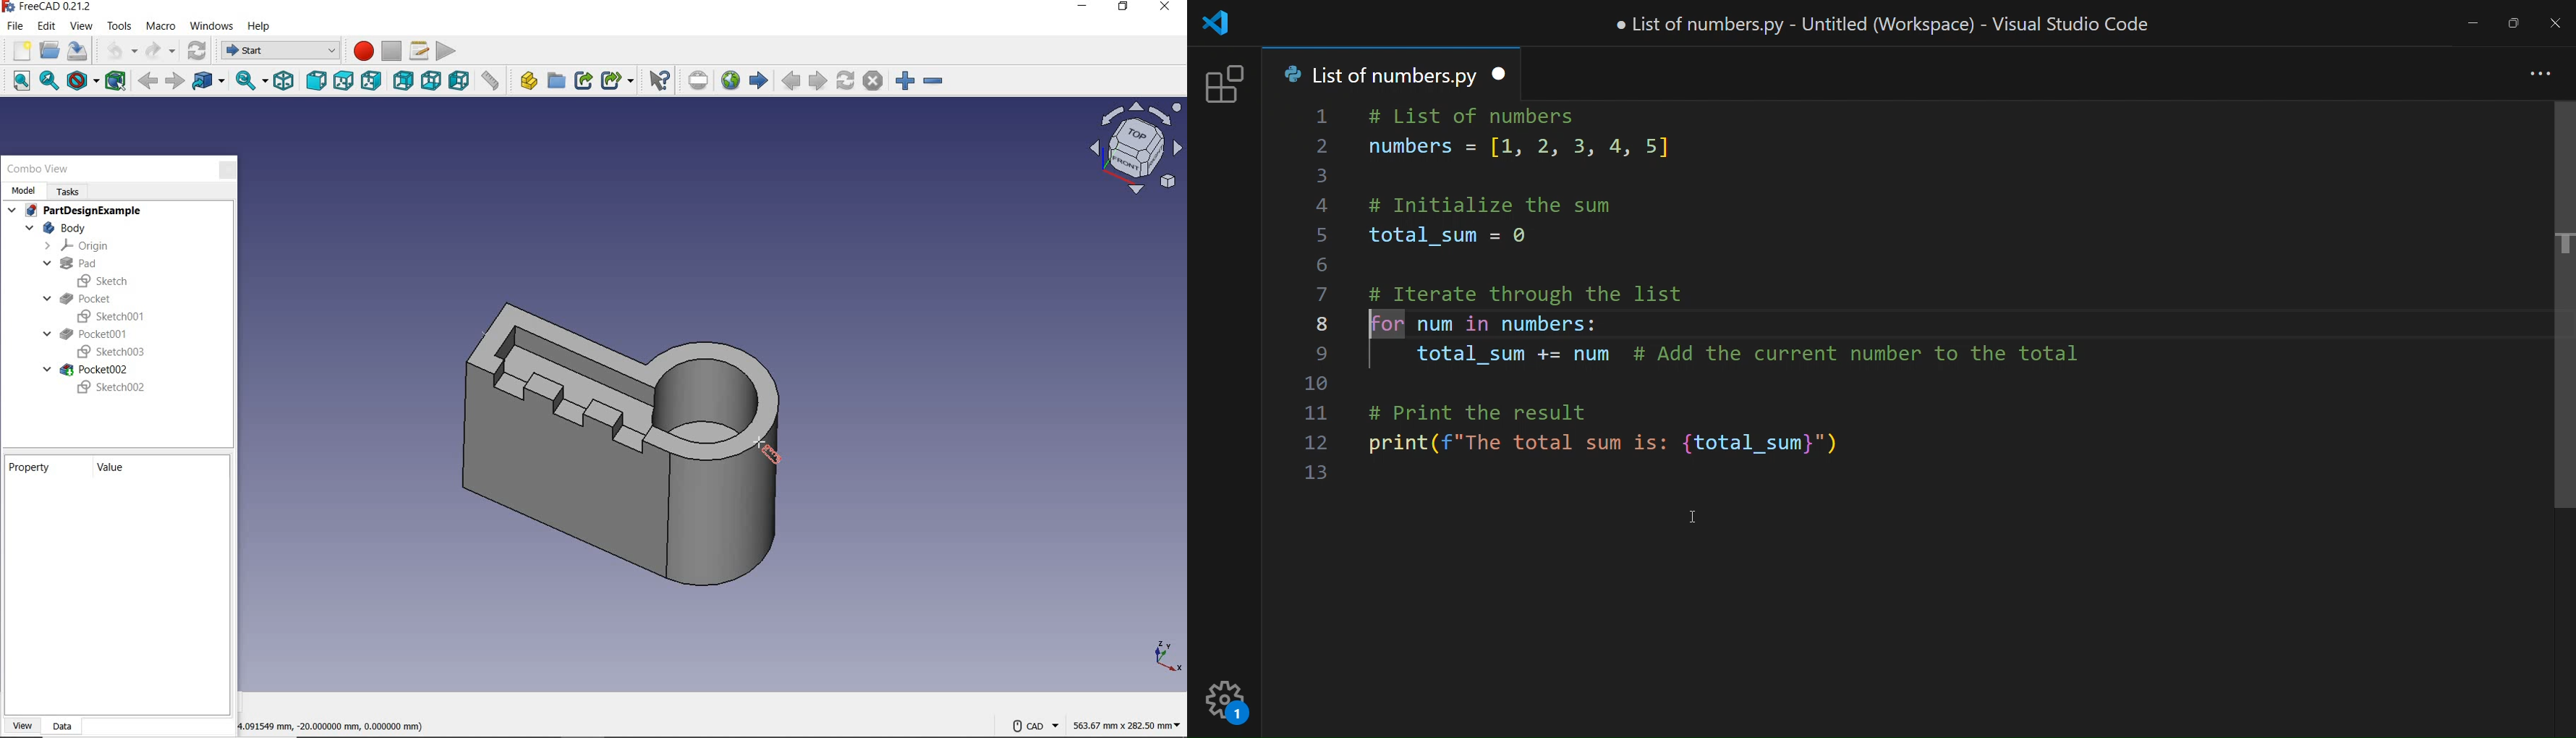  I want to click on left, so click(458, 81).